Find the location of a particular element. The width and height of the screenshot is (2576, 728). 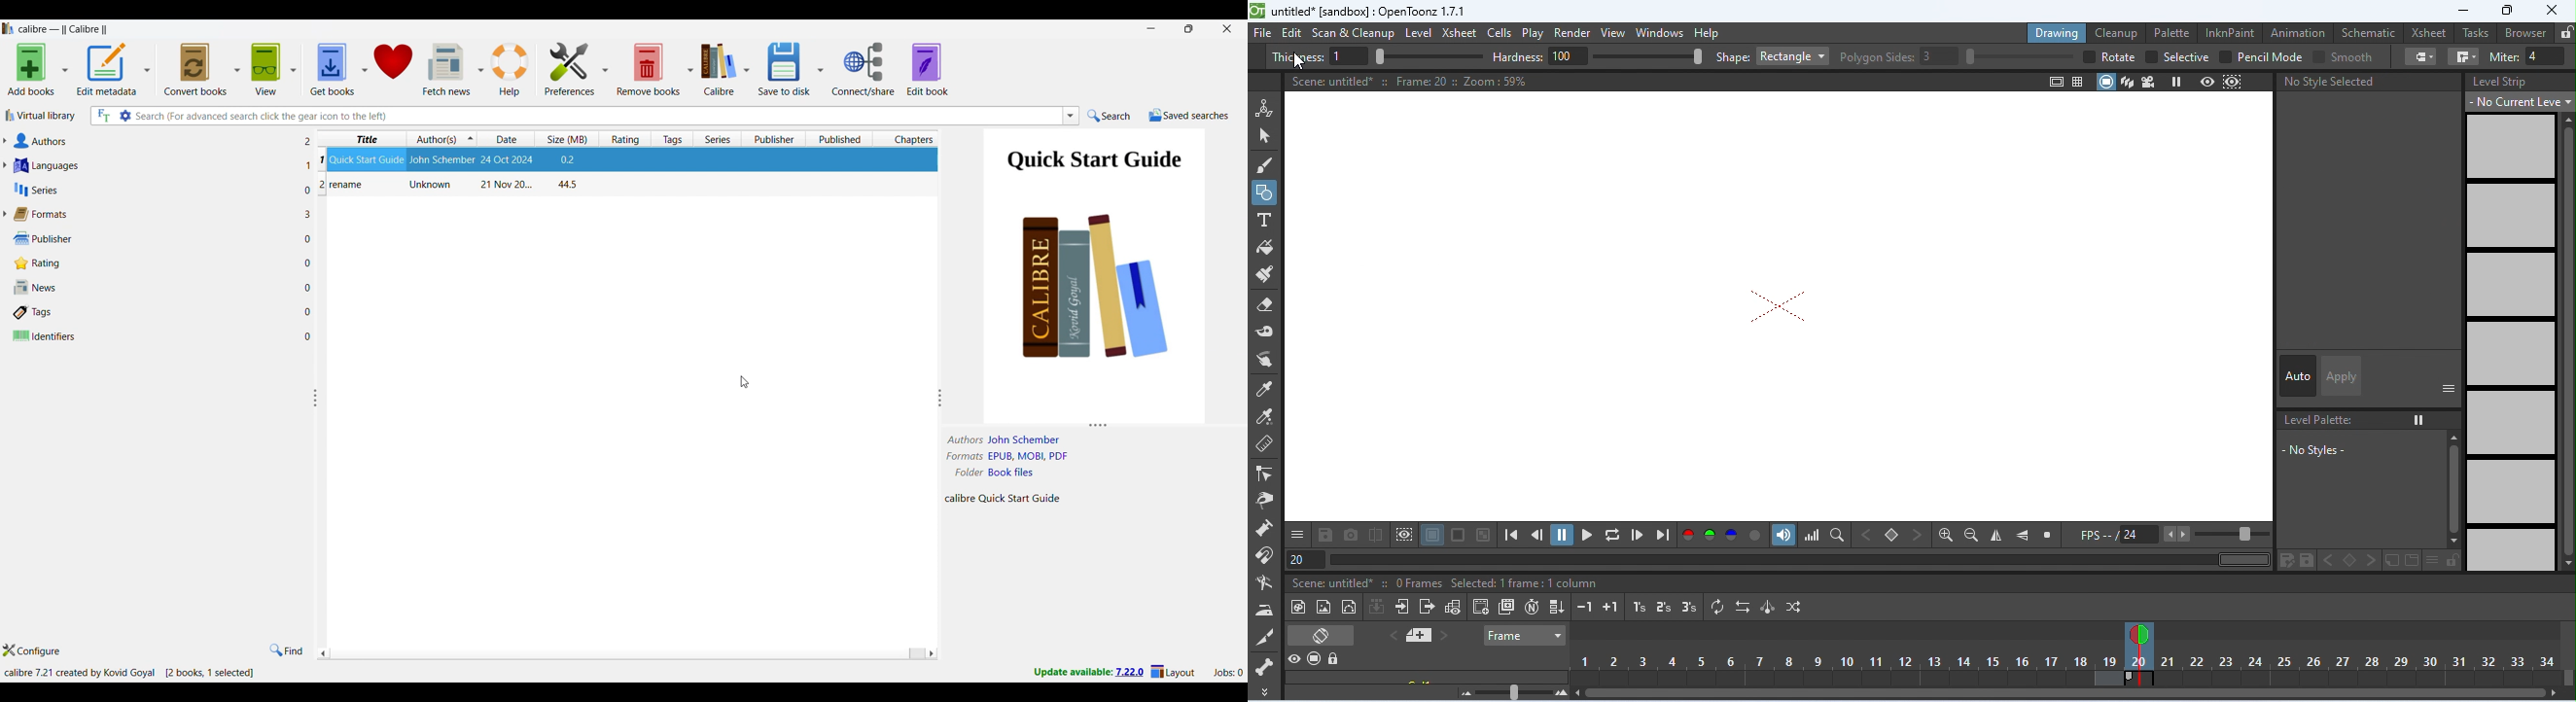

Donate to software is located at coordinates (393, 69).